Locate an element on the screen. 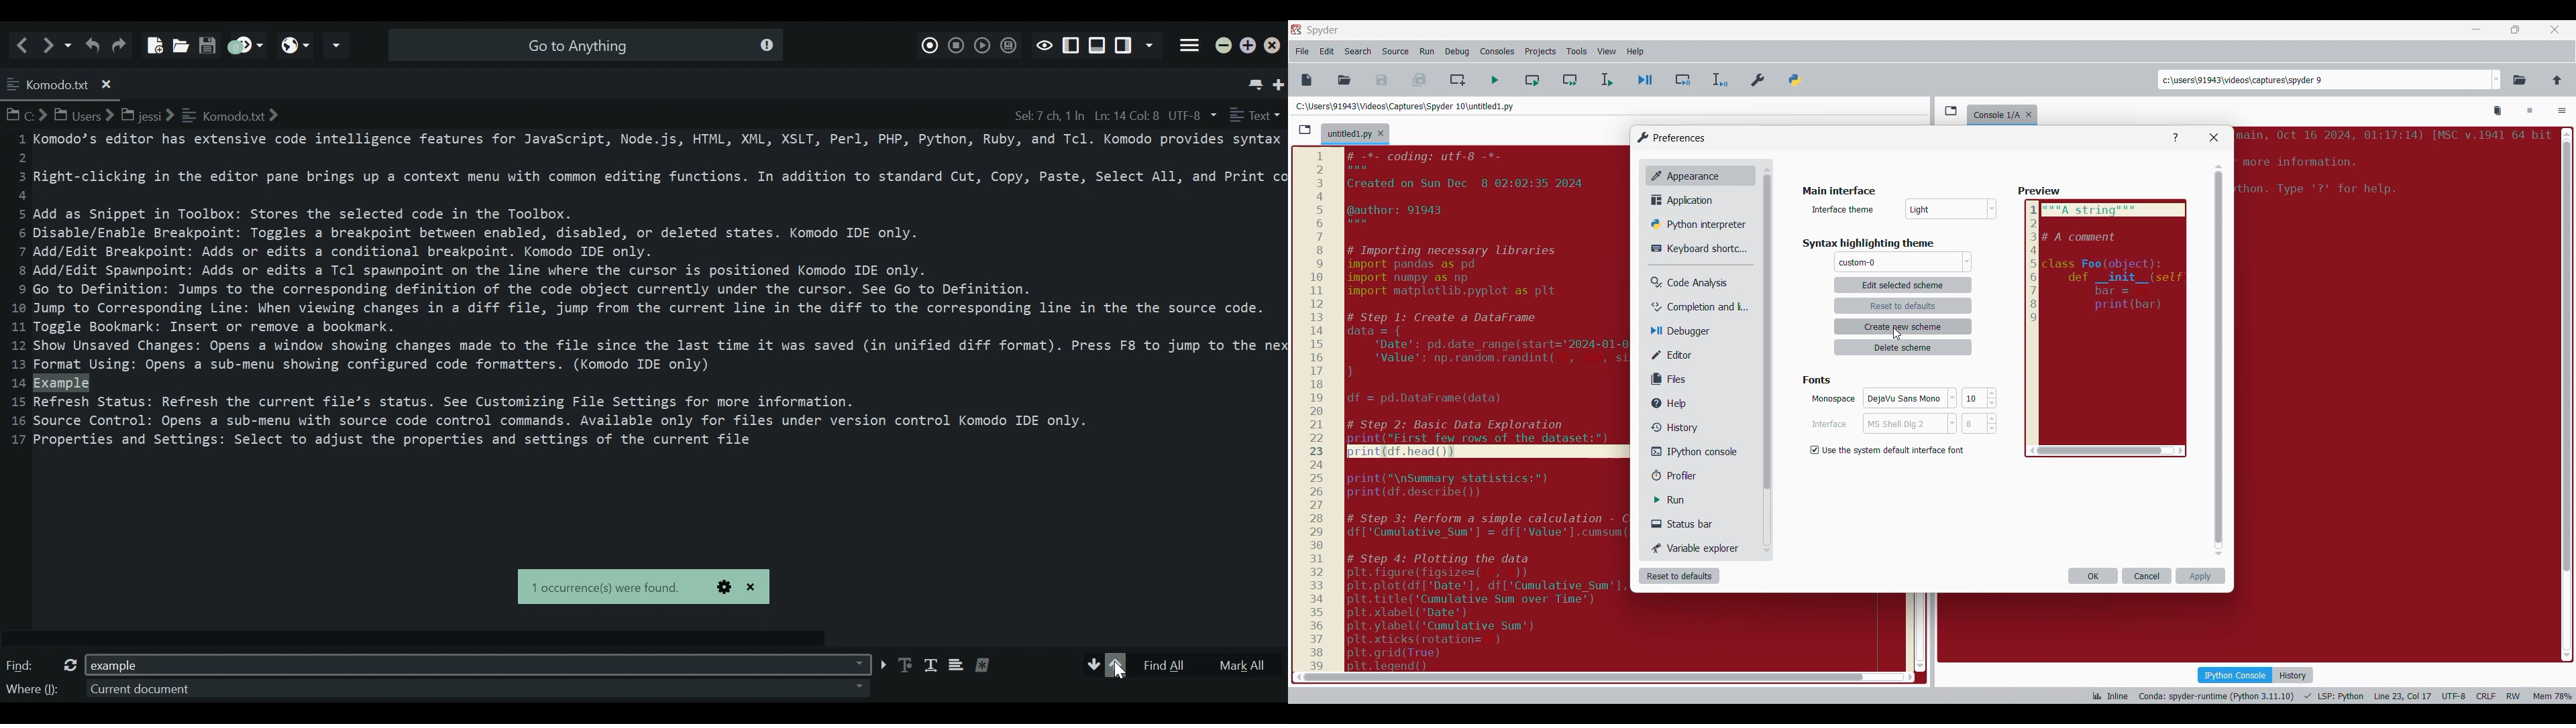  Search menu is located at coordinates (1358, 52).